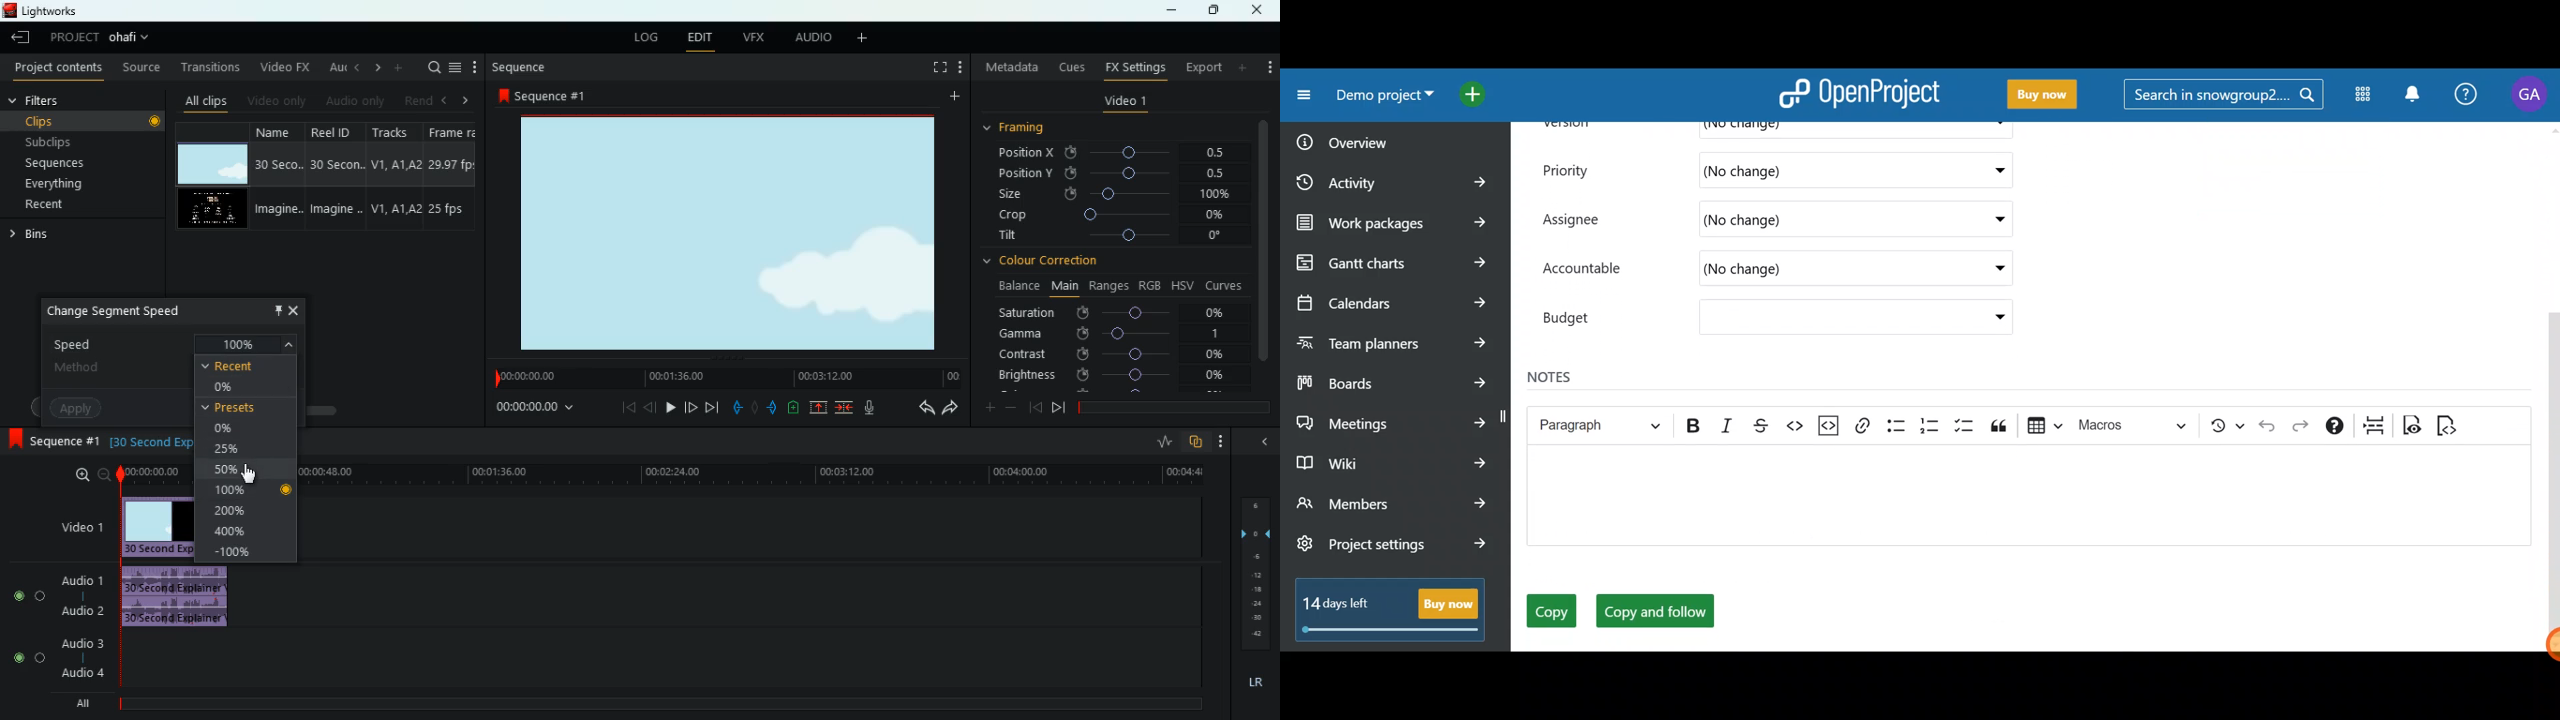 This screenshot has height=728, width=2576. What do you see at coordinates (1796, 427) in the screenshot?
I see `Code` at bounding box center [1796, 427].